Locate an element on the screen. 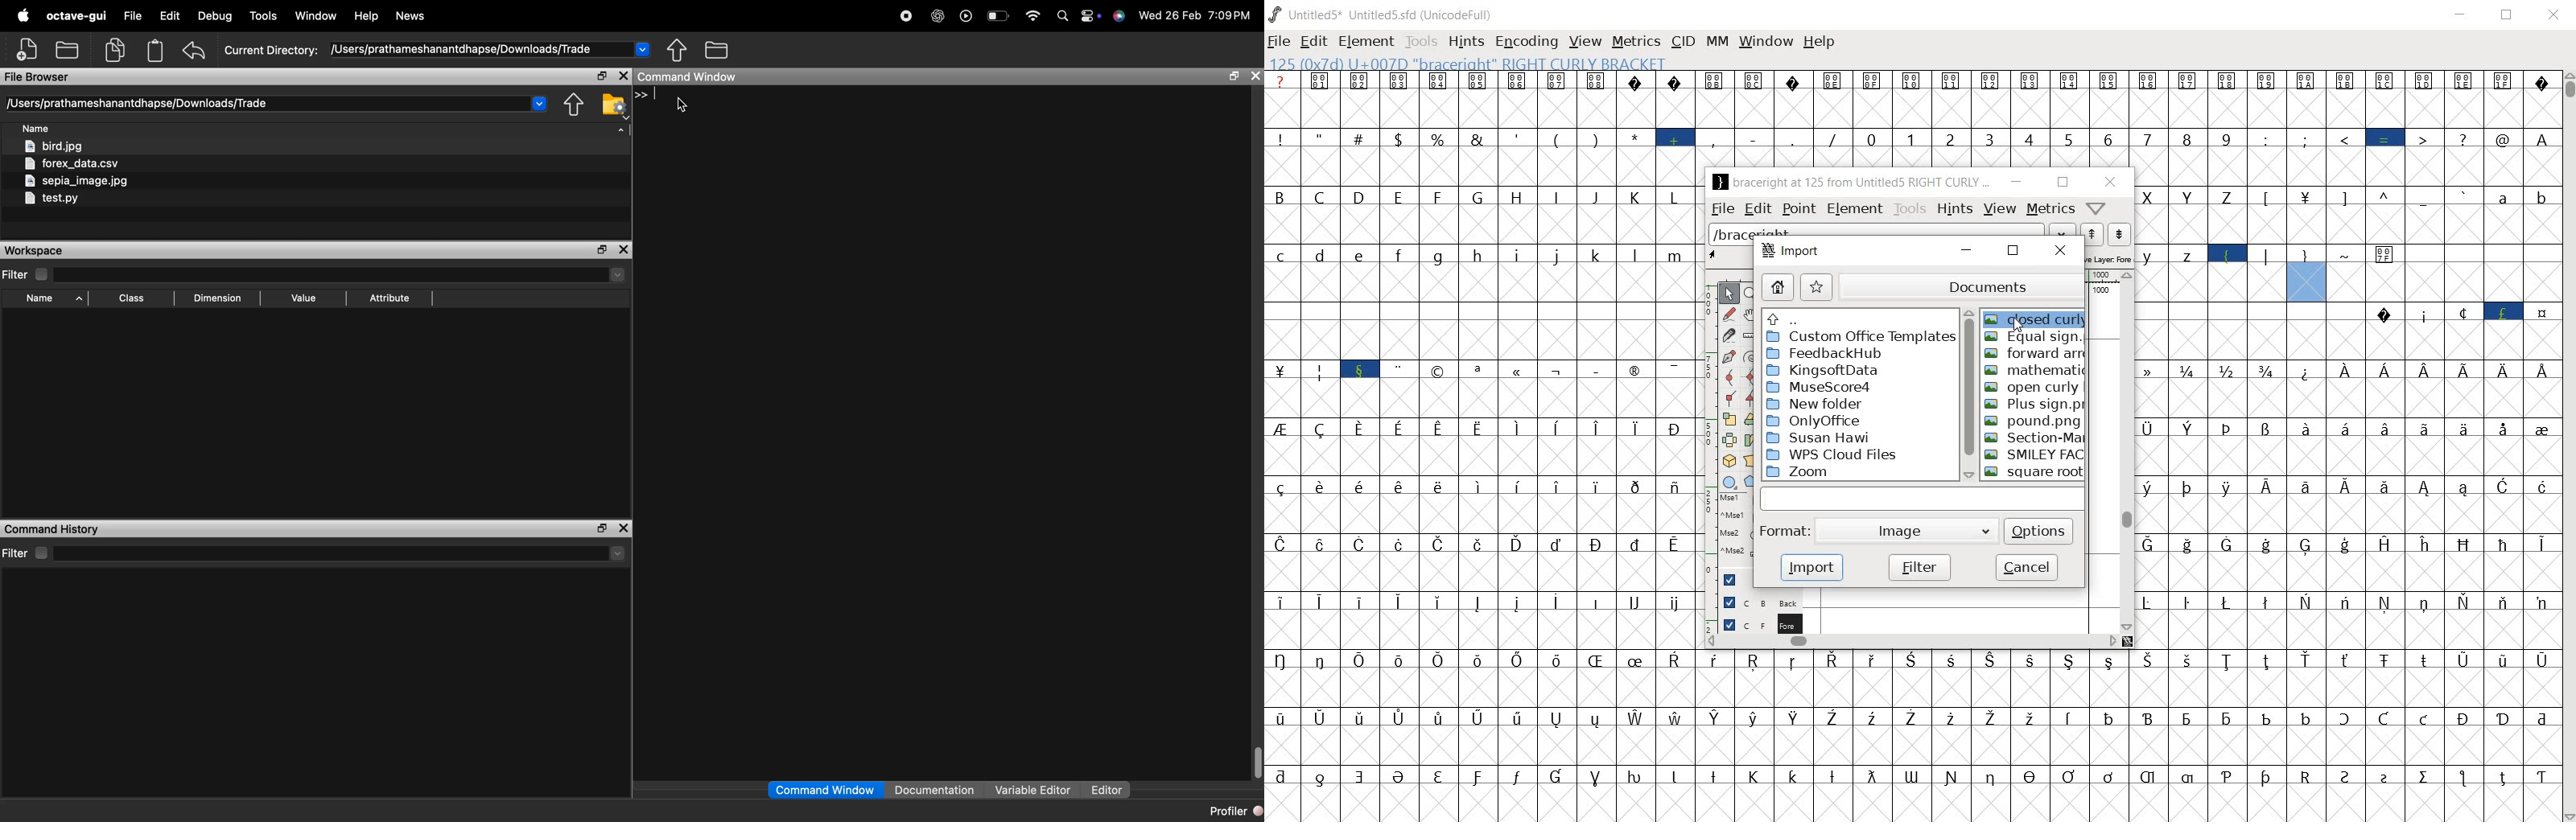 This screenshot has width=2576, height=840. foreground is located at coordinates (1754, 623).